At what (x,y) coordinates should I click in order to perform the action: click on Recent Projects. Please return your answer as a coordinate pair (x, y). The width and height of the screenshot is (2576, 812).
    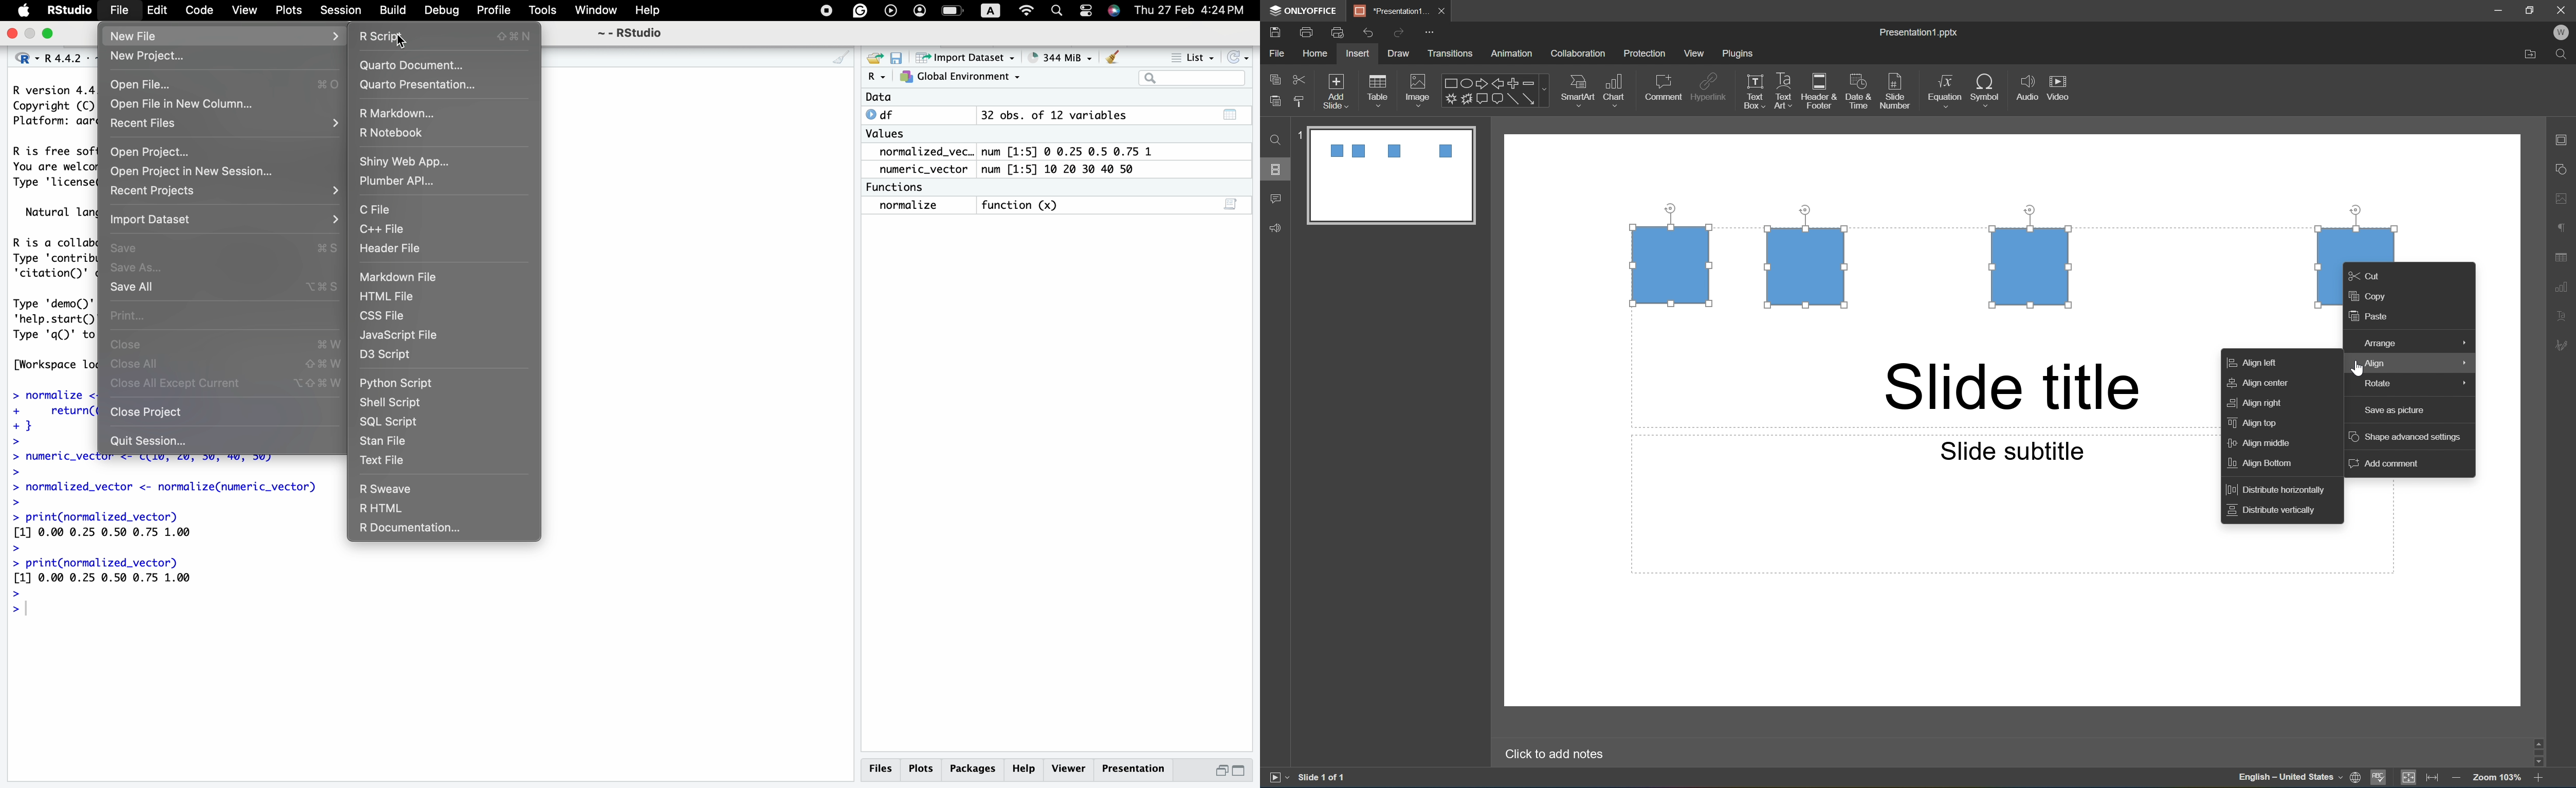
    Looking at the image, I should click on (152, 191).